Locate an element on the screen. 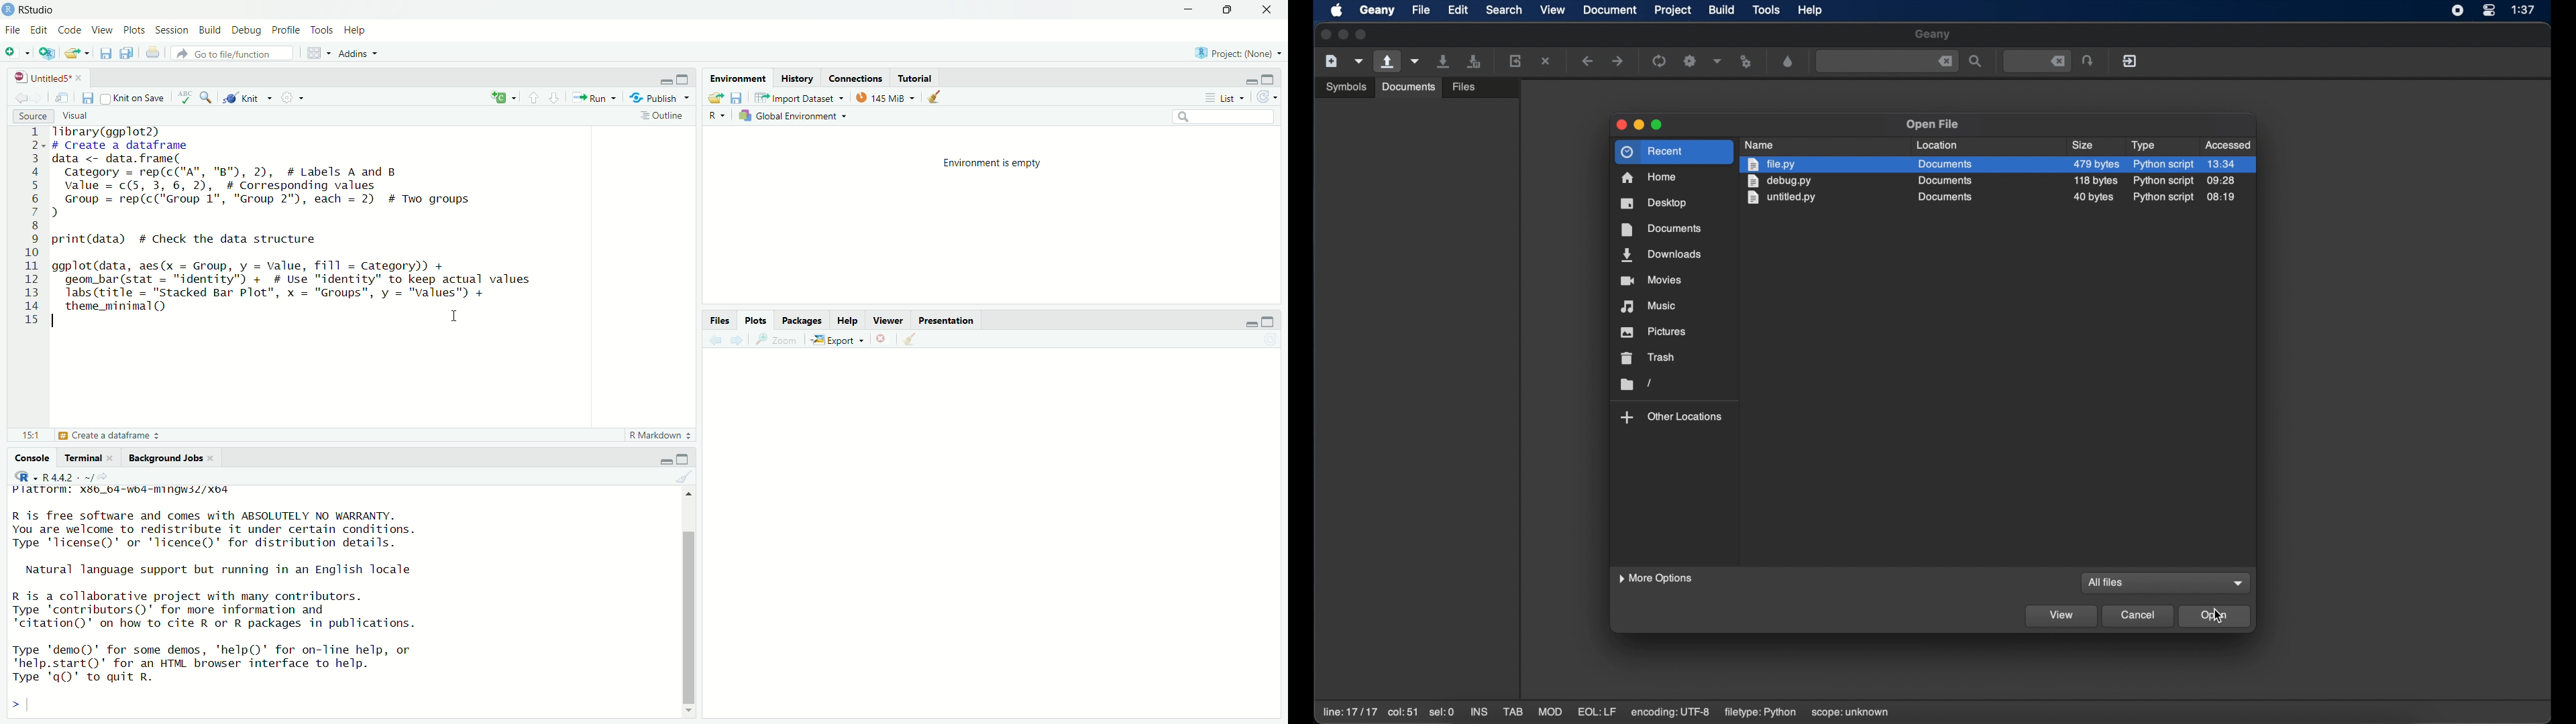 The image size is (2576, 728). Help is located at coordinates (847, 318).